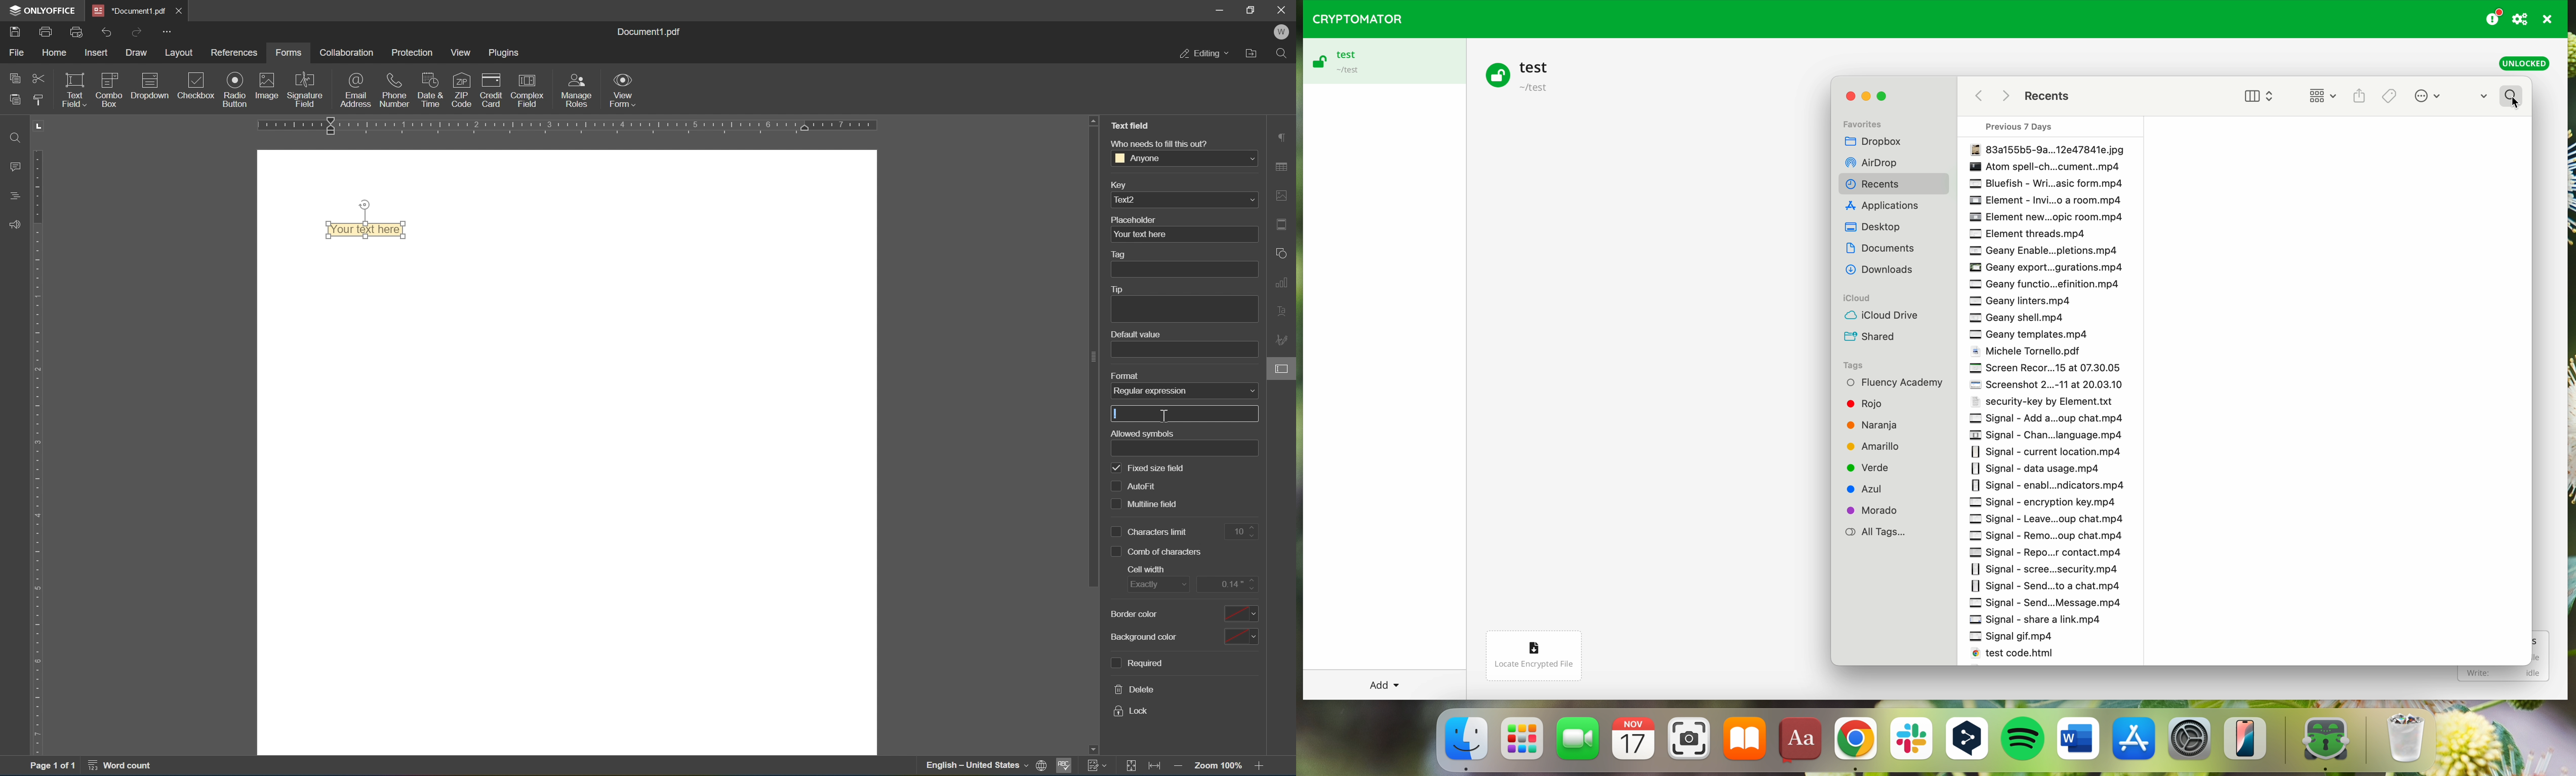 This screenshot has width=2576, height=784. Describe the element at coordinates (527, 89) in the screenshot. I see `complex field` at that location.